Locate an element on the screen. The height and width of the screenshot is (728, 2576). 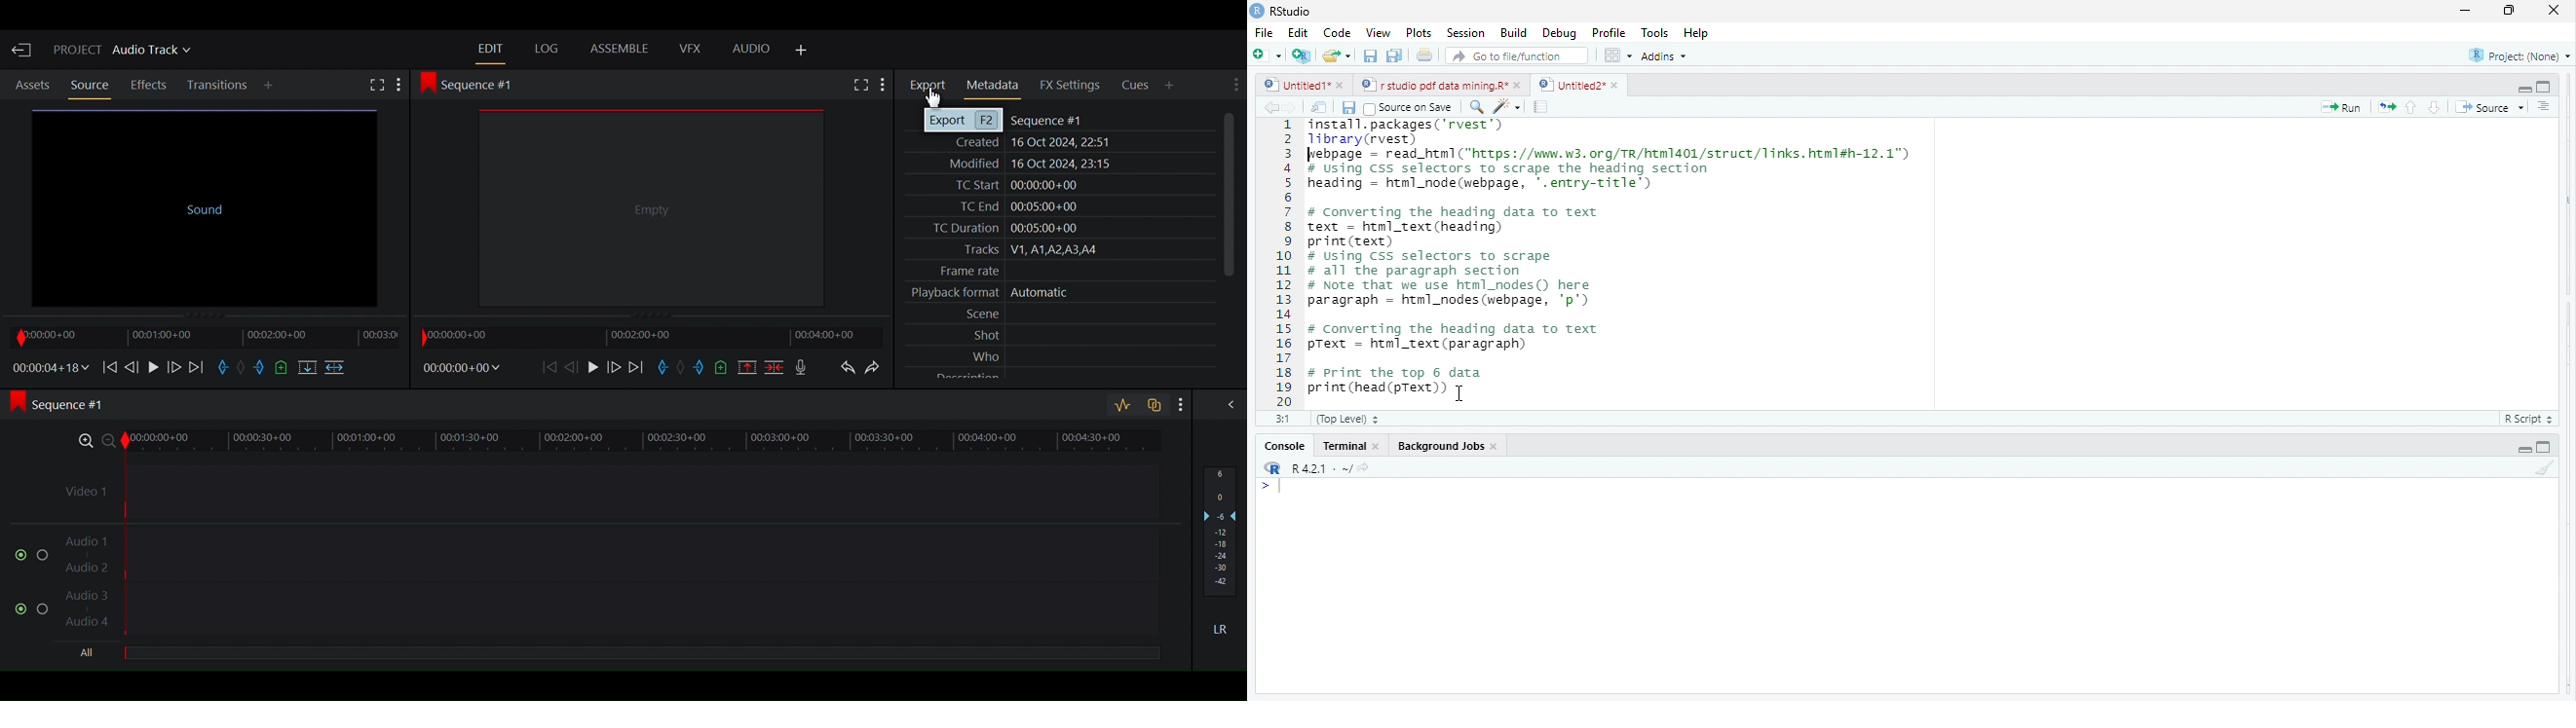
Addins  is located at coordinates (1668, 55).